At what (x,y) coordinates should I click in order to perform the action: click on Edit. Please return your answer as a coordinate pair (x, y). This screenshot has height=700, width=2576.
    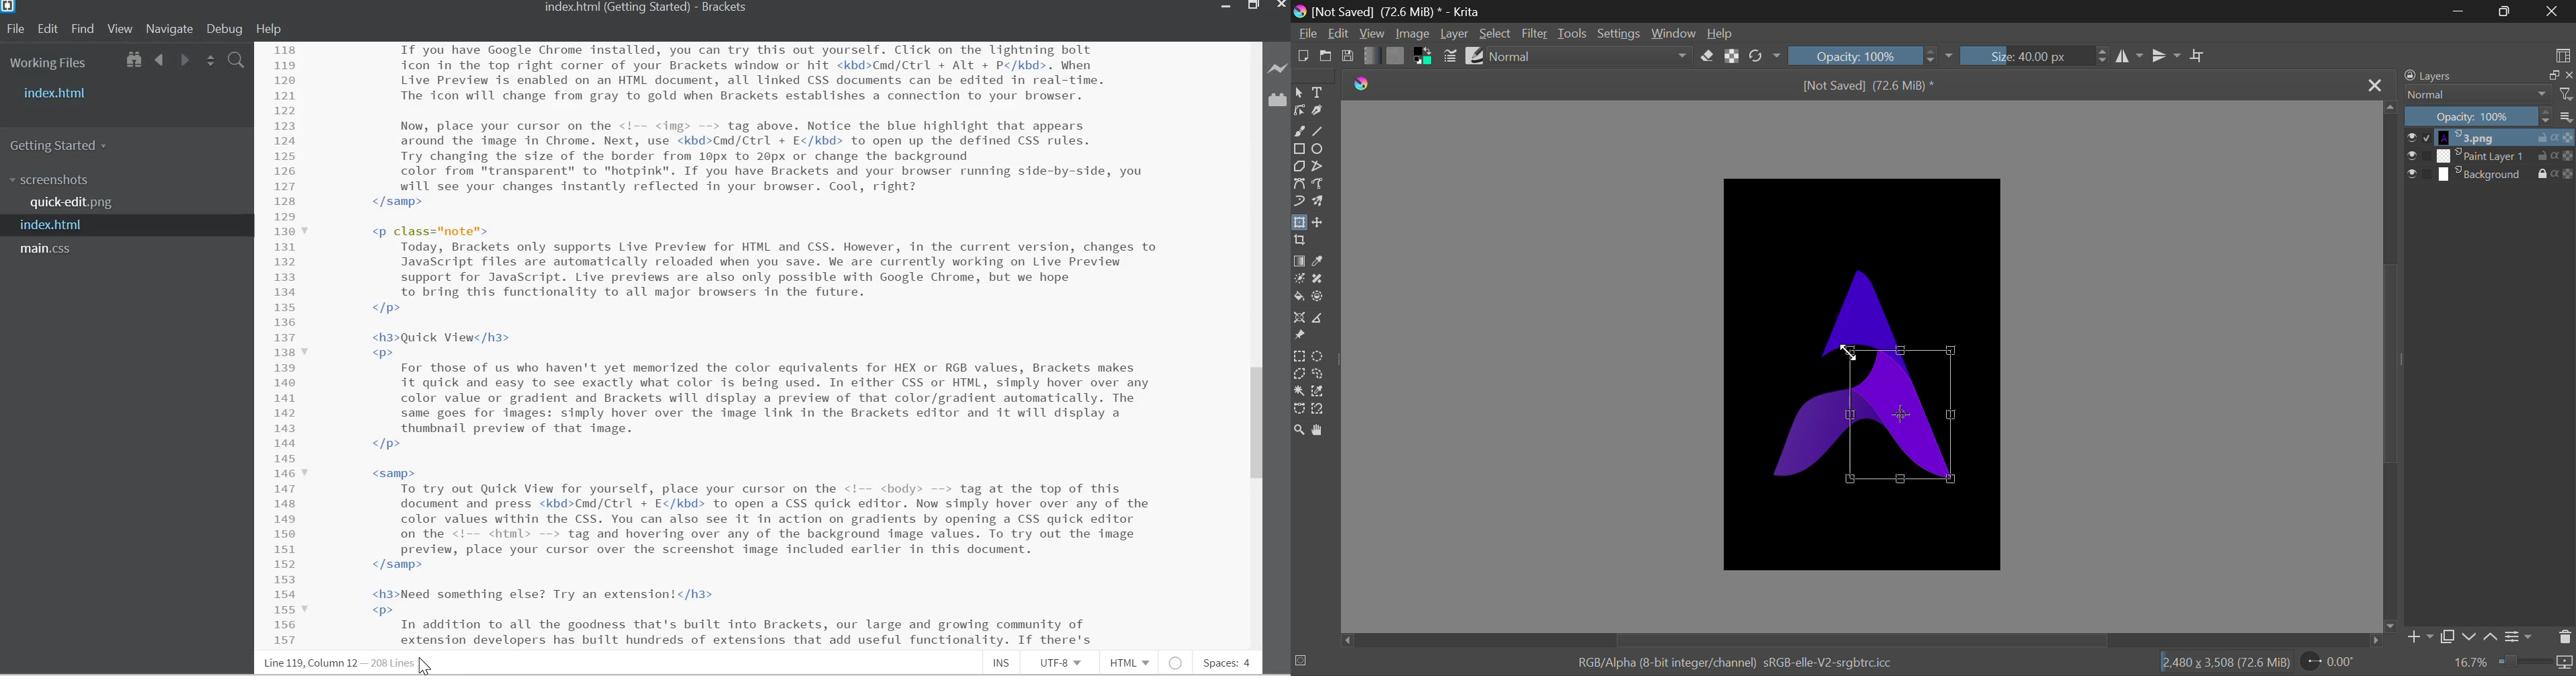
    Looking at the image, I should click on (1340, 33).